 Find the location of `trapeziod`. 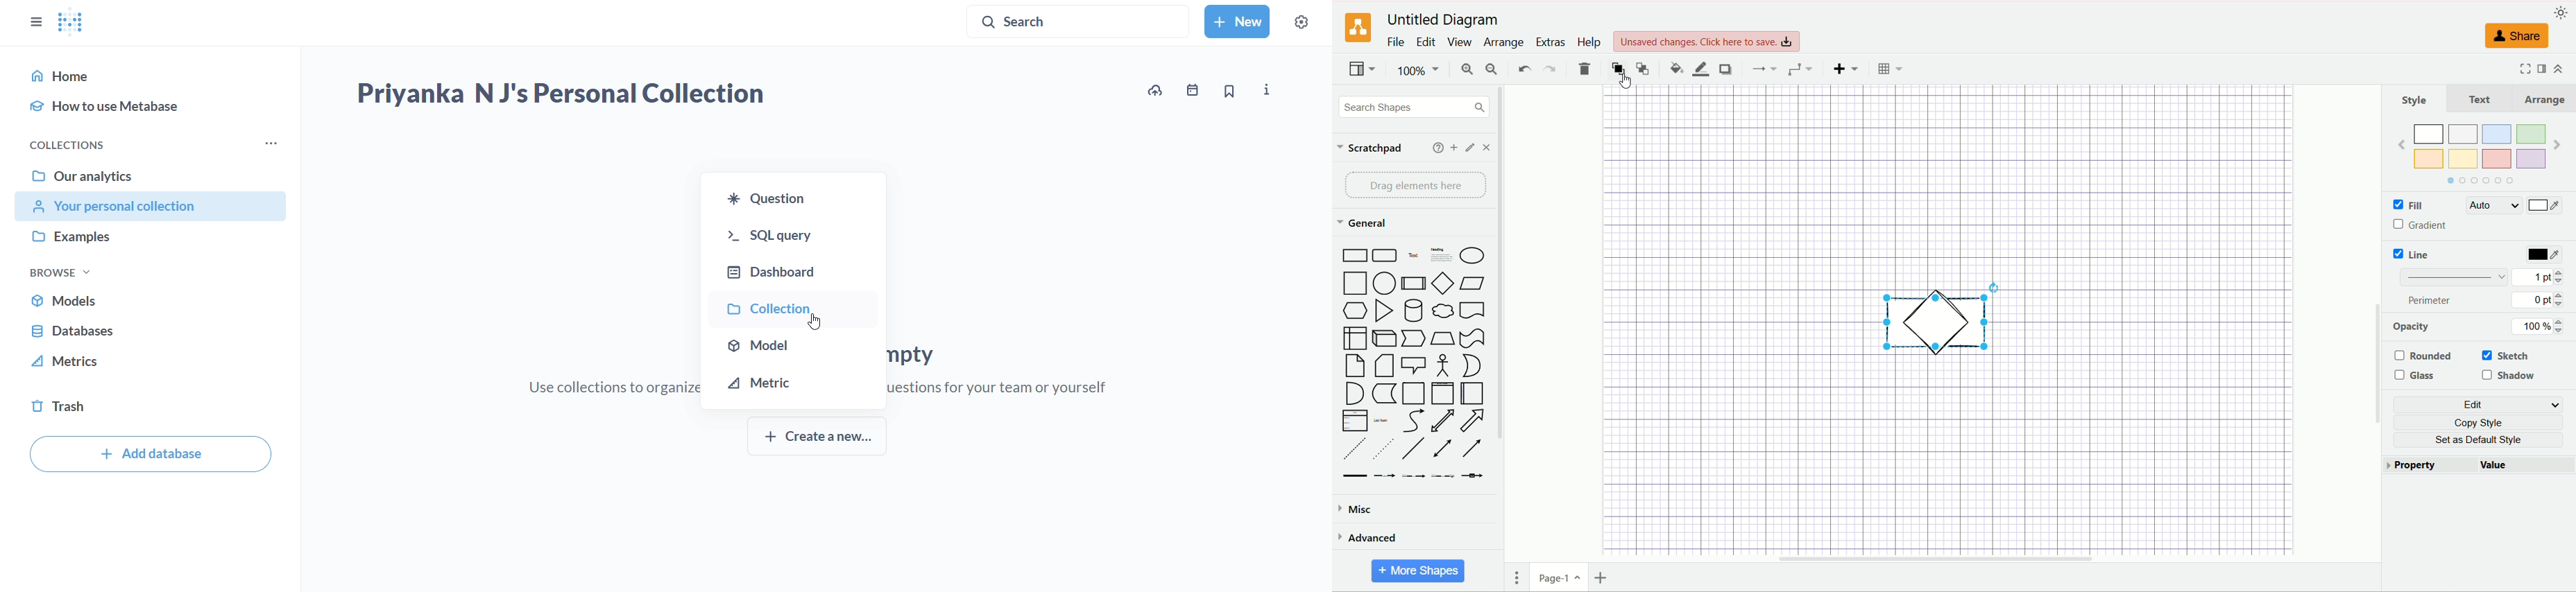

trapeziod is located at coordinates (1442, 338).